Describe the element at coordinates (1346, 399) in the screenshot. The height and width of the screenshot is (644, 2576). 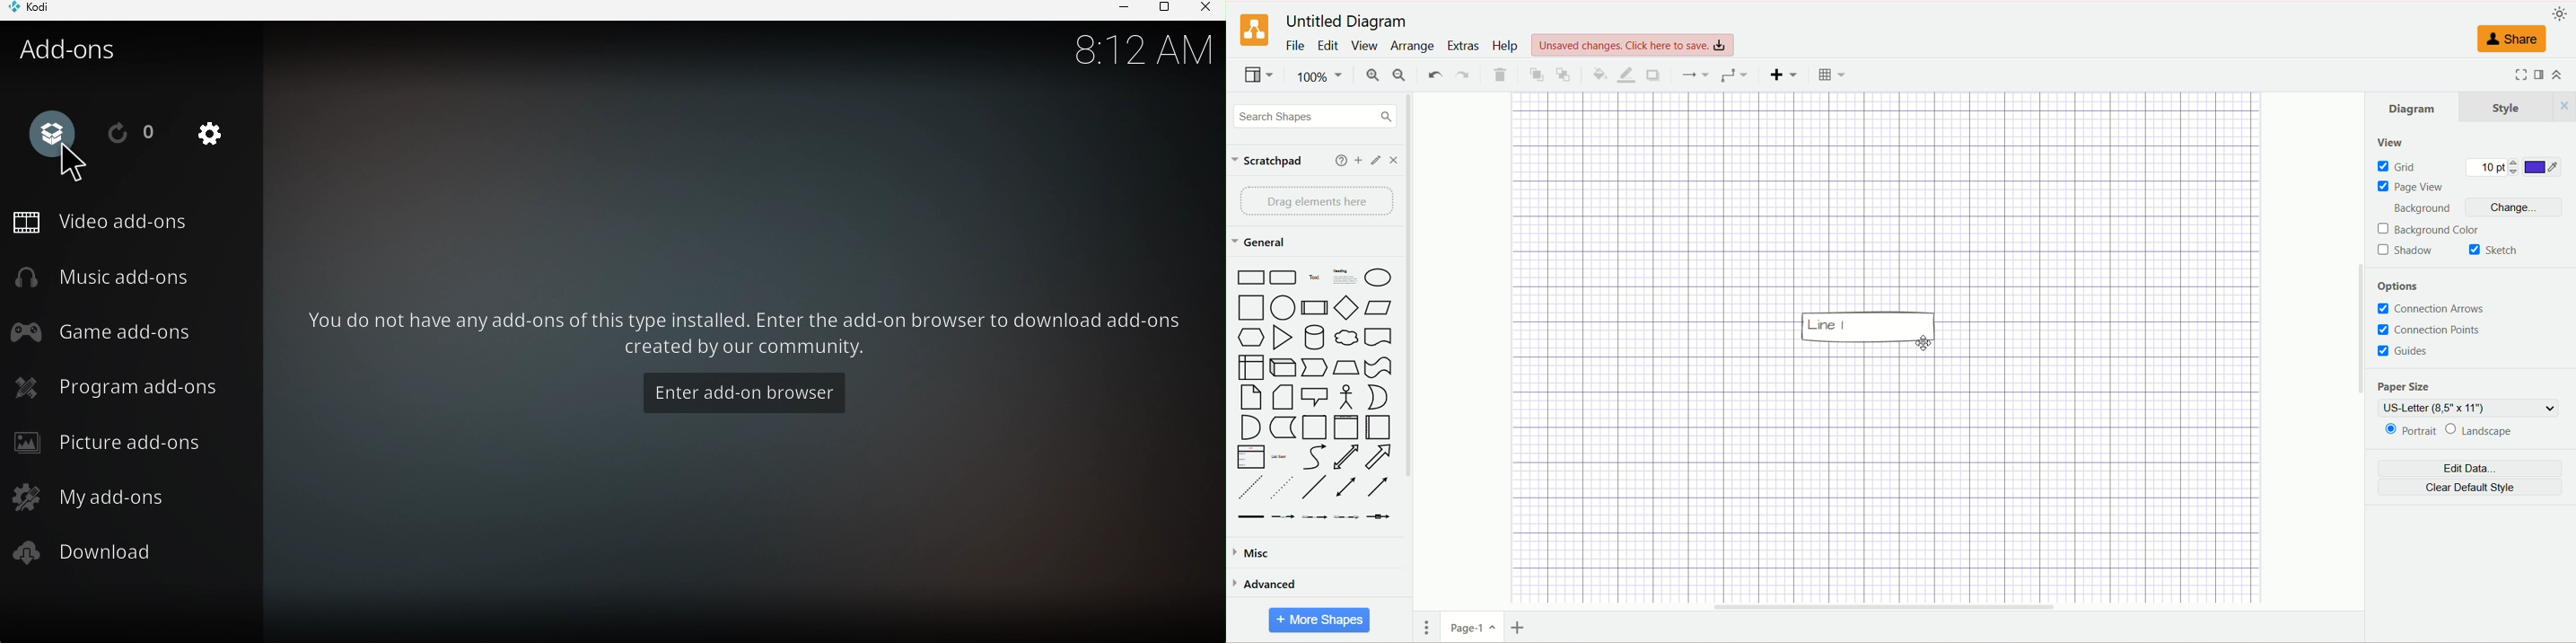
I see `Actor` at that location.